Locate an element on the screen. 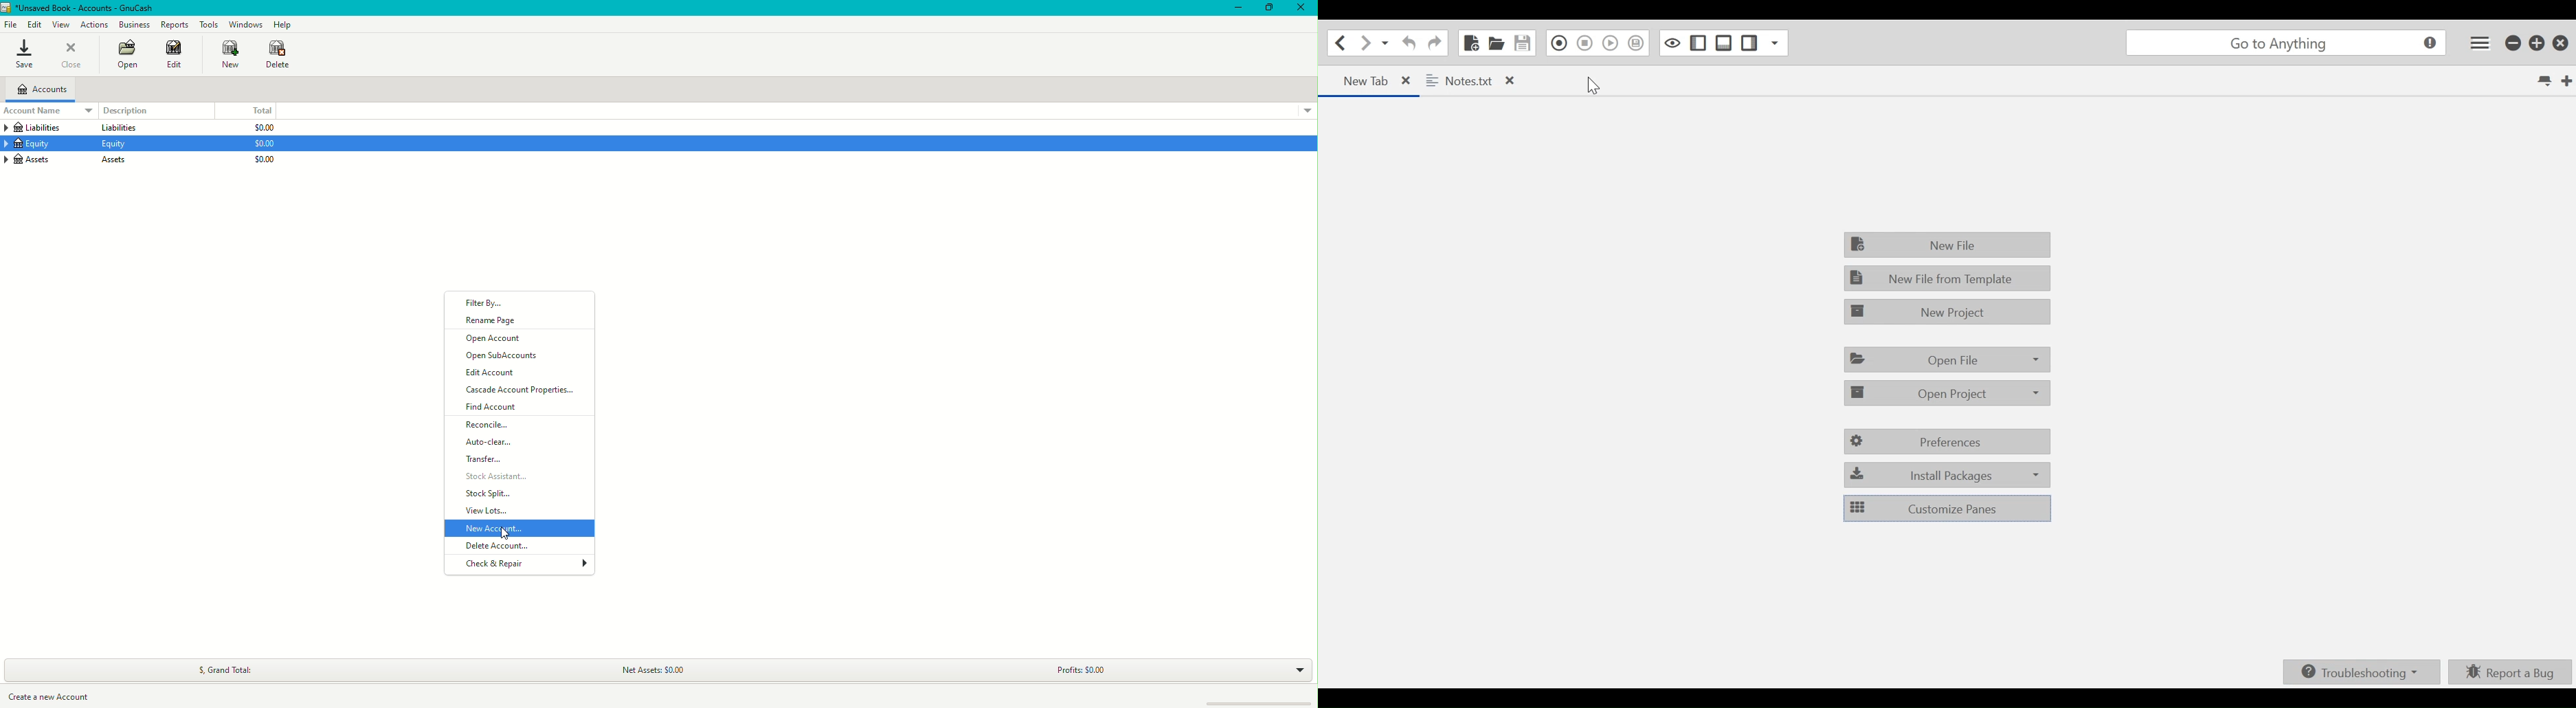 The width and height of the screenshot is (2576, 728). Stock Assistant is located at coordinates (500, 476).